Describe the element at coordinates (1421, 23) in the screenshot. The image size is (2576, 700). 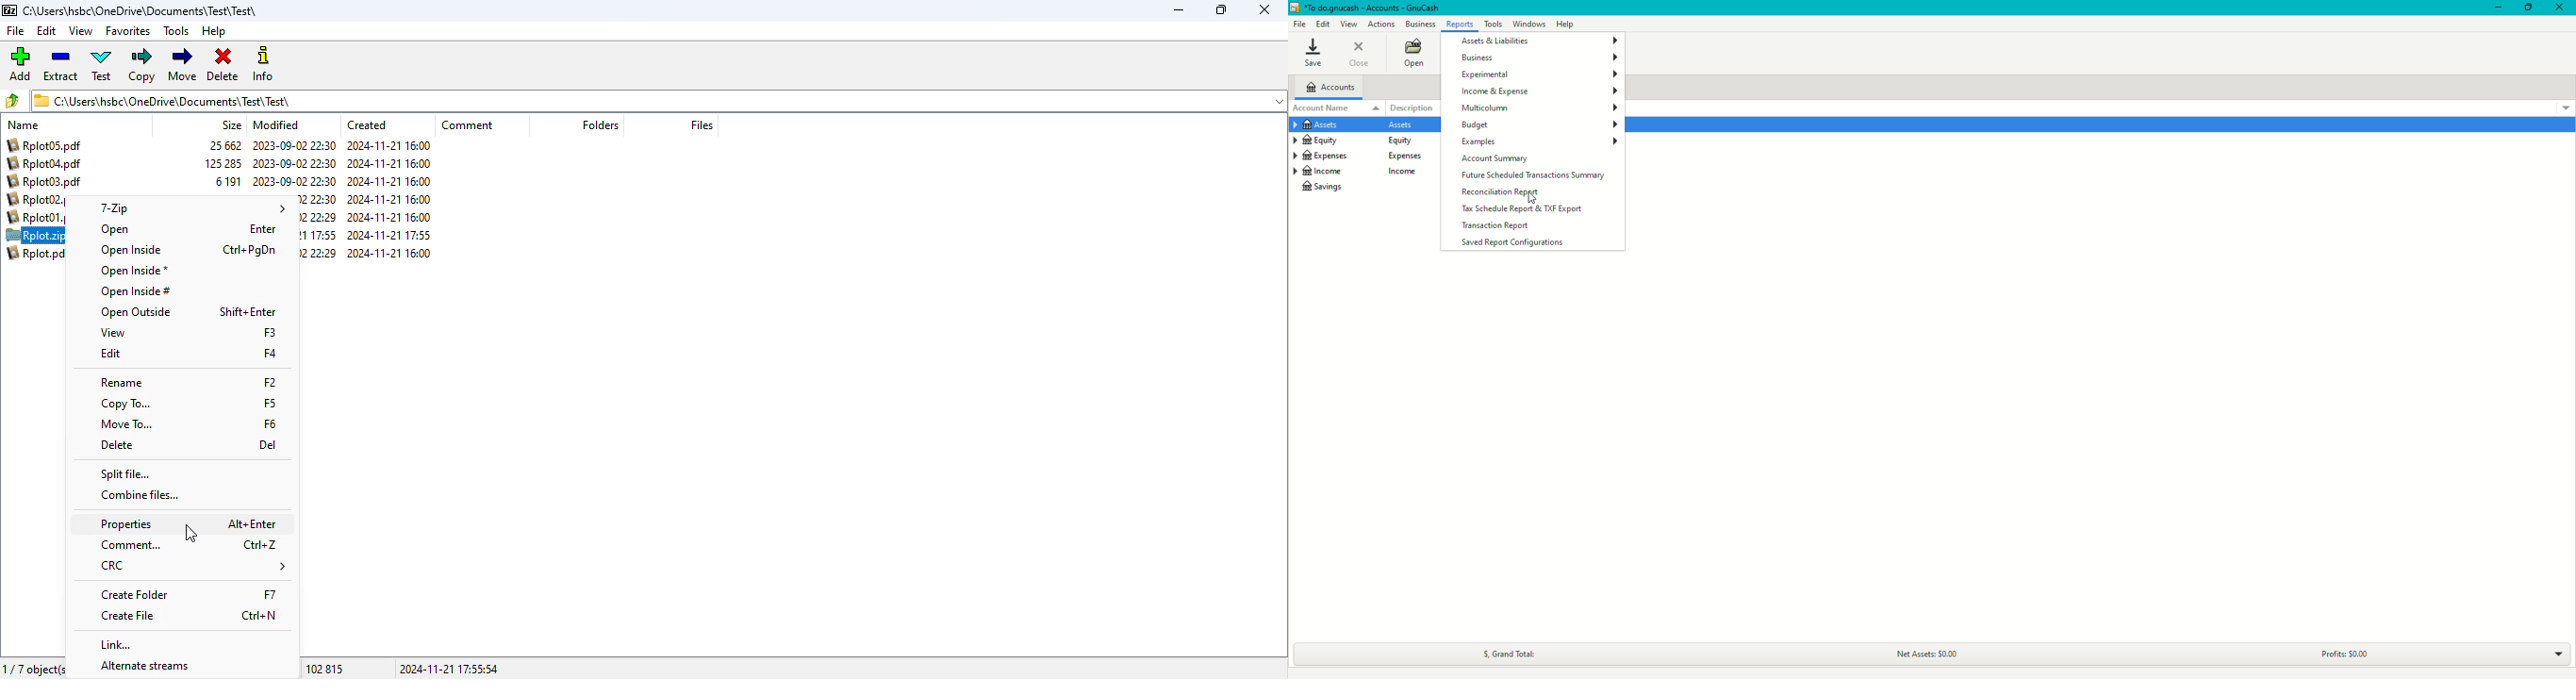
I see `Business` at that location.